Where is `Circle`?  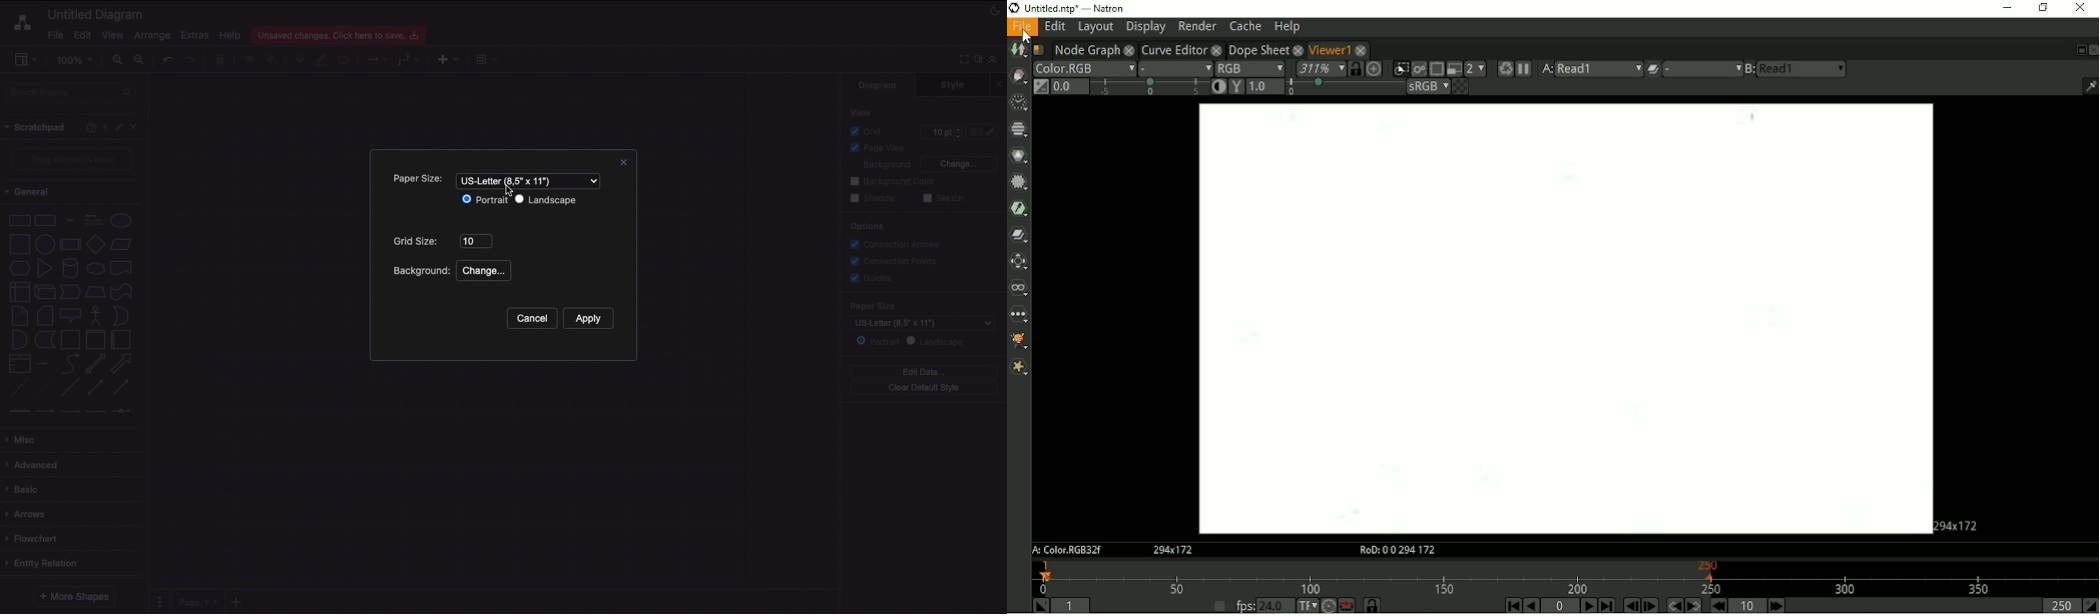
Circle is located at coordinates (121, 220).